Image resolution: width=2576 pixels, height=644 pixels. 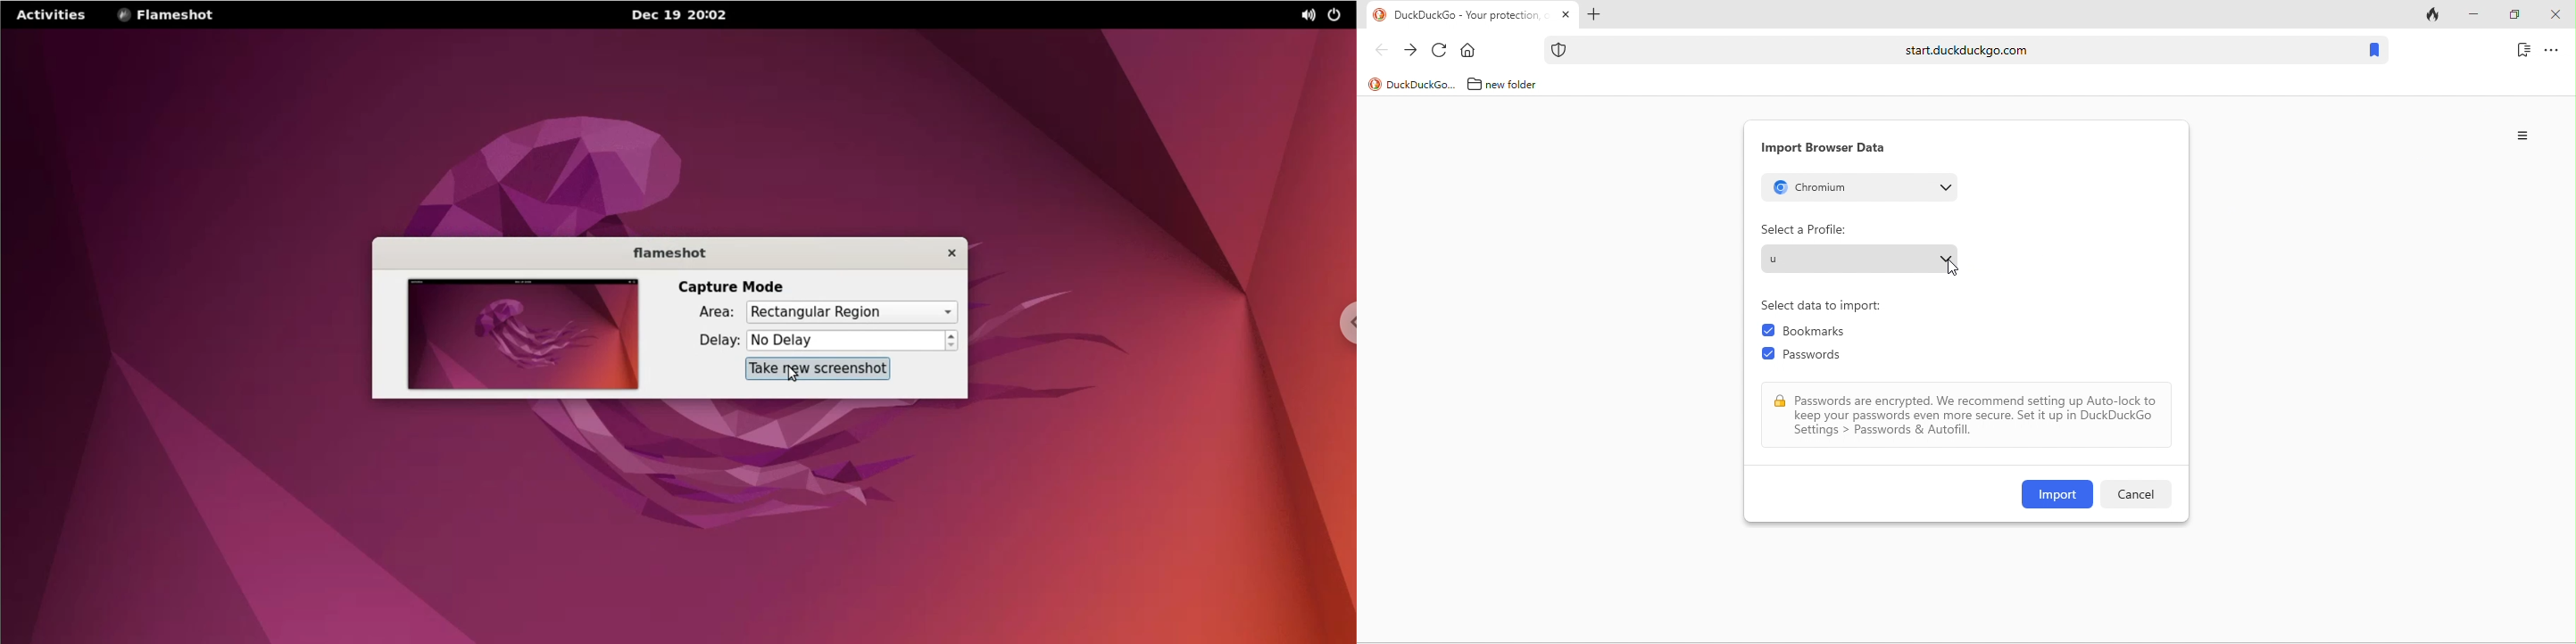 What do you see at coordinates (1824, 148) in the screenshot?
I see `import browser data` at bounding box center [1824, 148].